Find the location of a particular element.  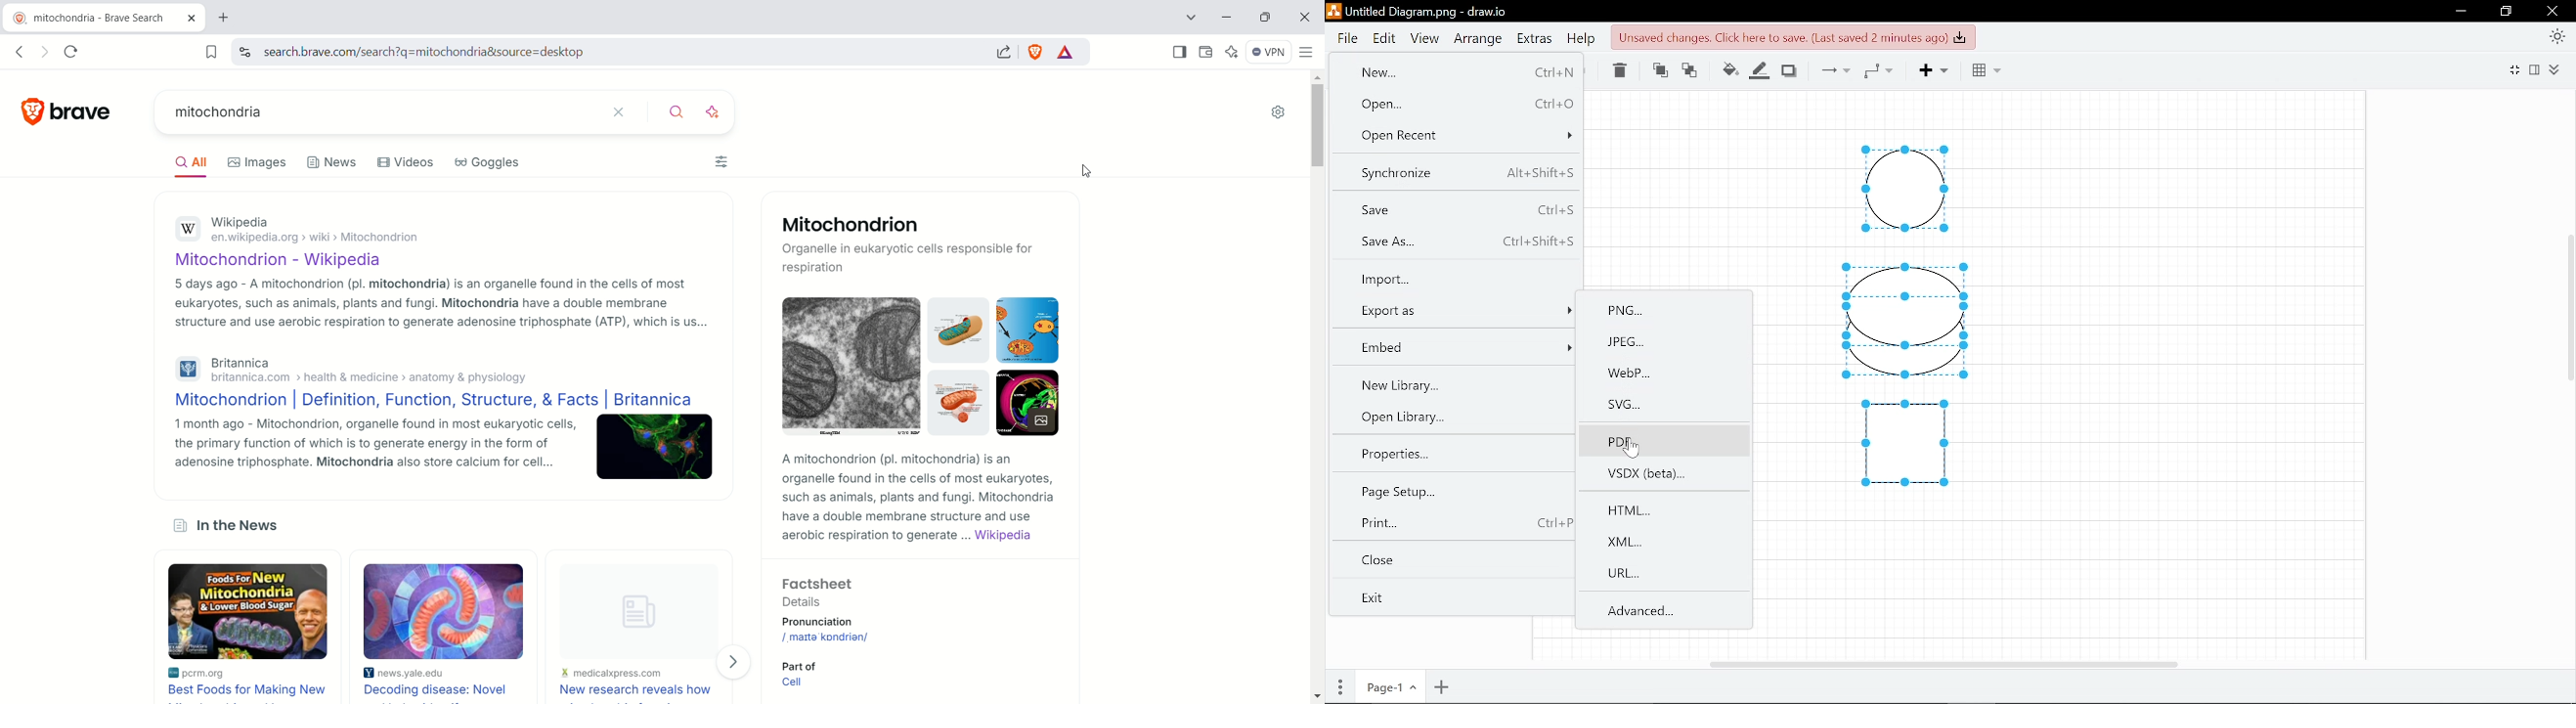

New library is located at coordinates (1452, 385).